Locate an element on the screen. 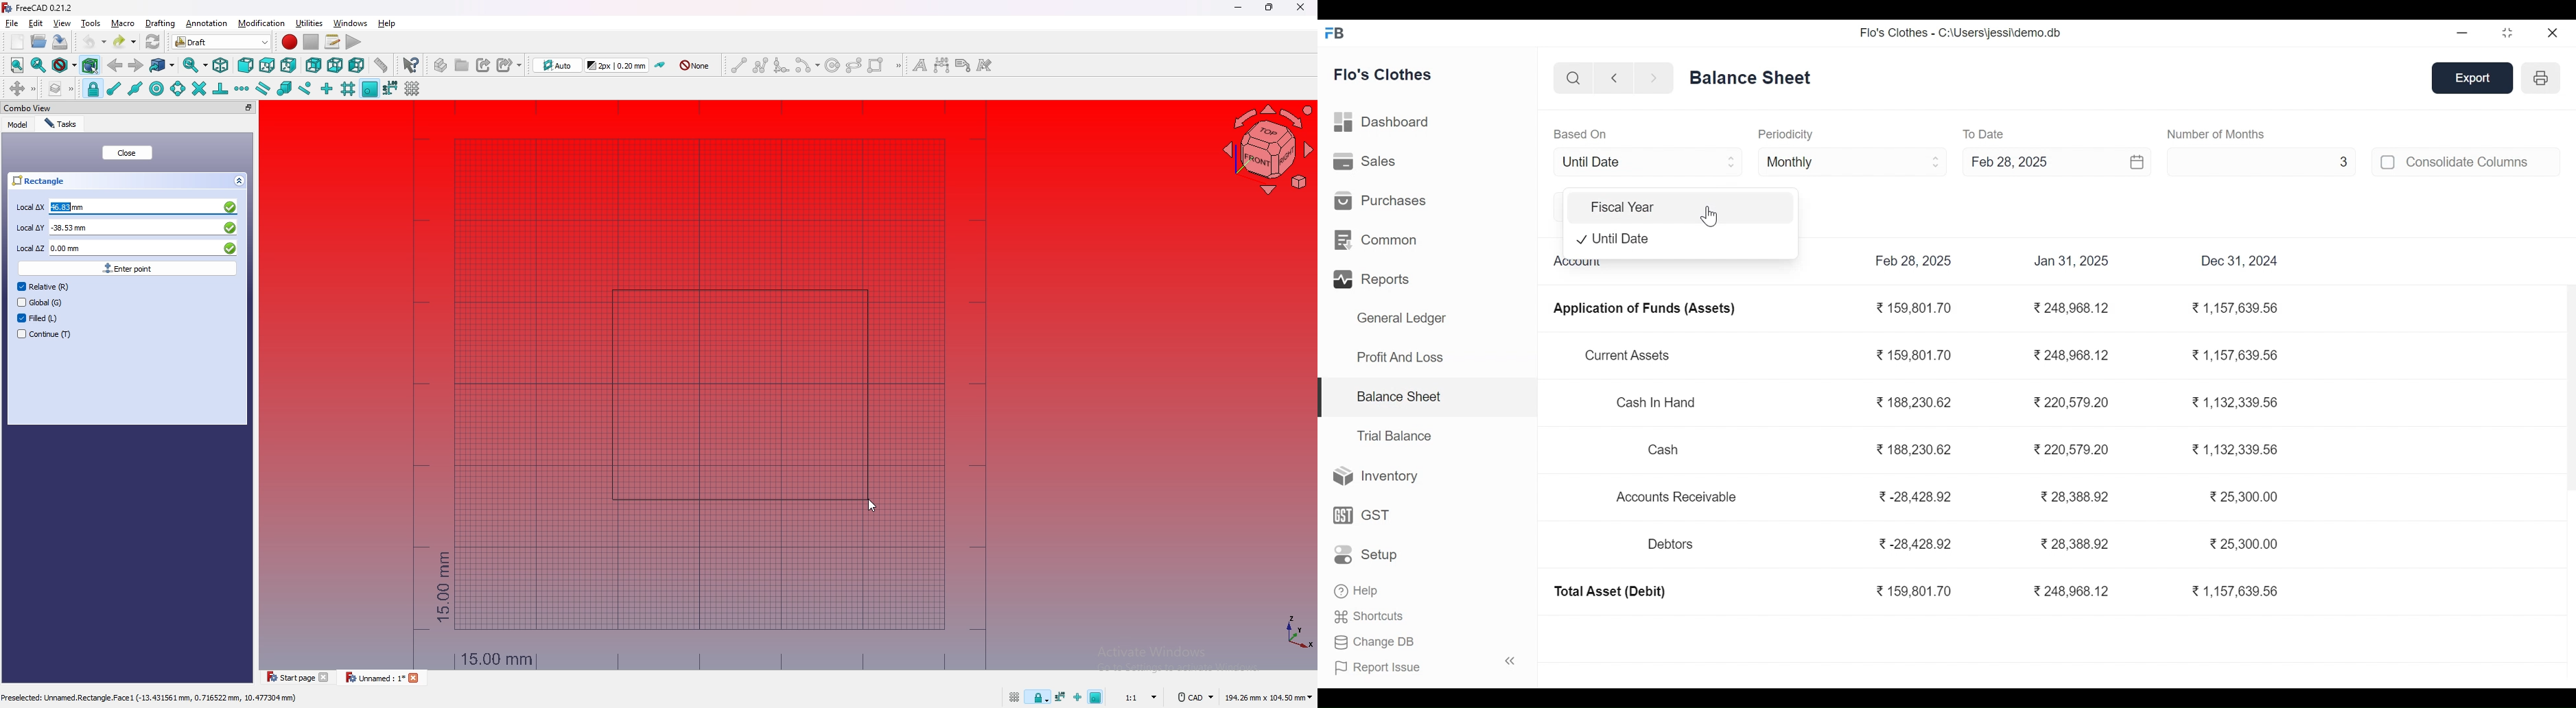  cad  is located at coordinates (1193, 698).